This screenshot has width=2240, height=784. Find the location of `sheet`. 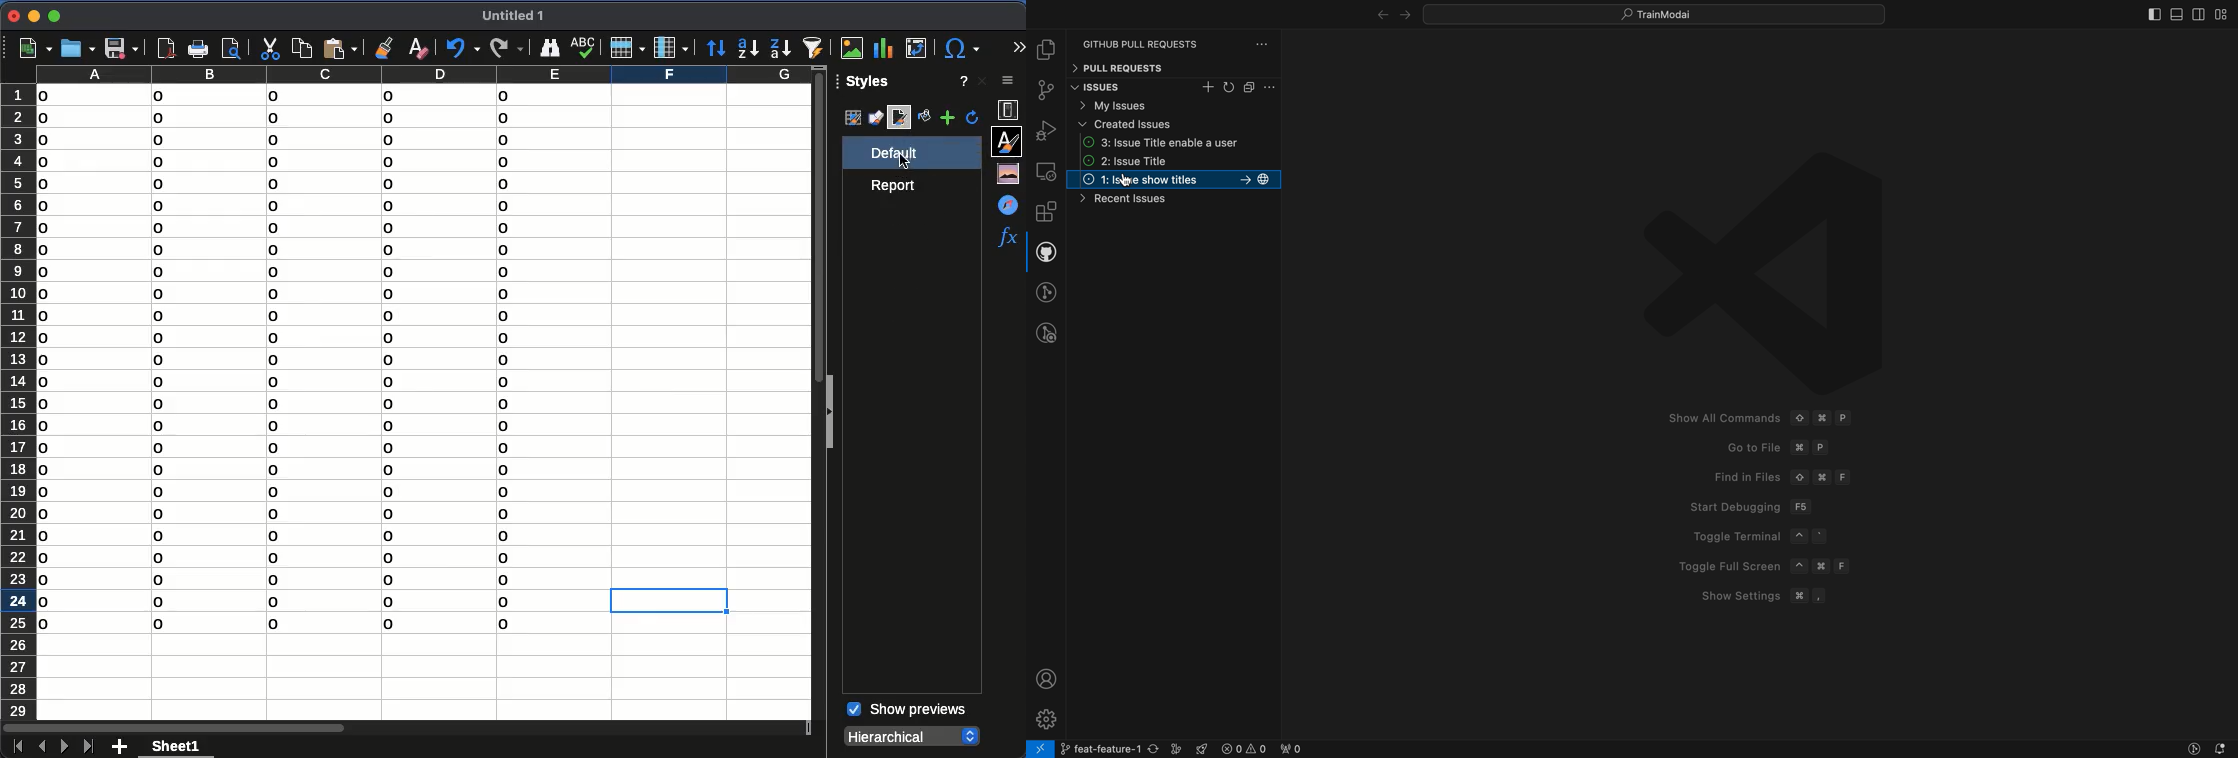

sheet is located at coordinates (178, 745).